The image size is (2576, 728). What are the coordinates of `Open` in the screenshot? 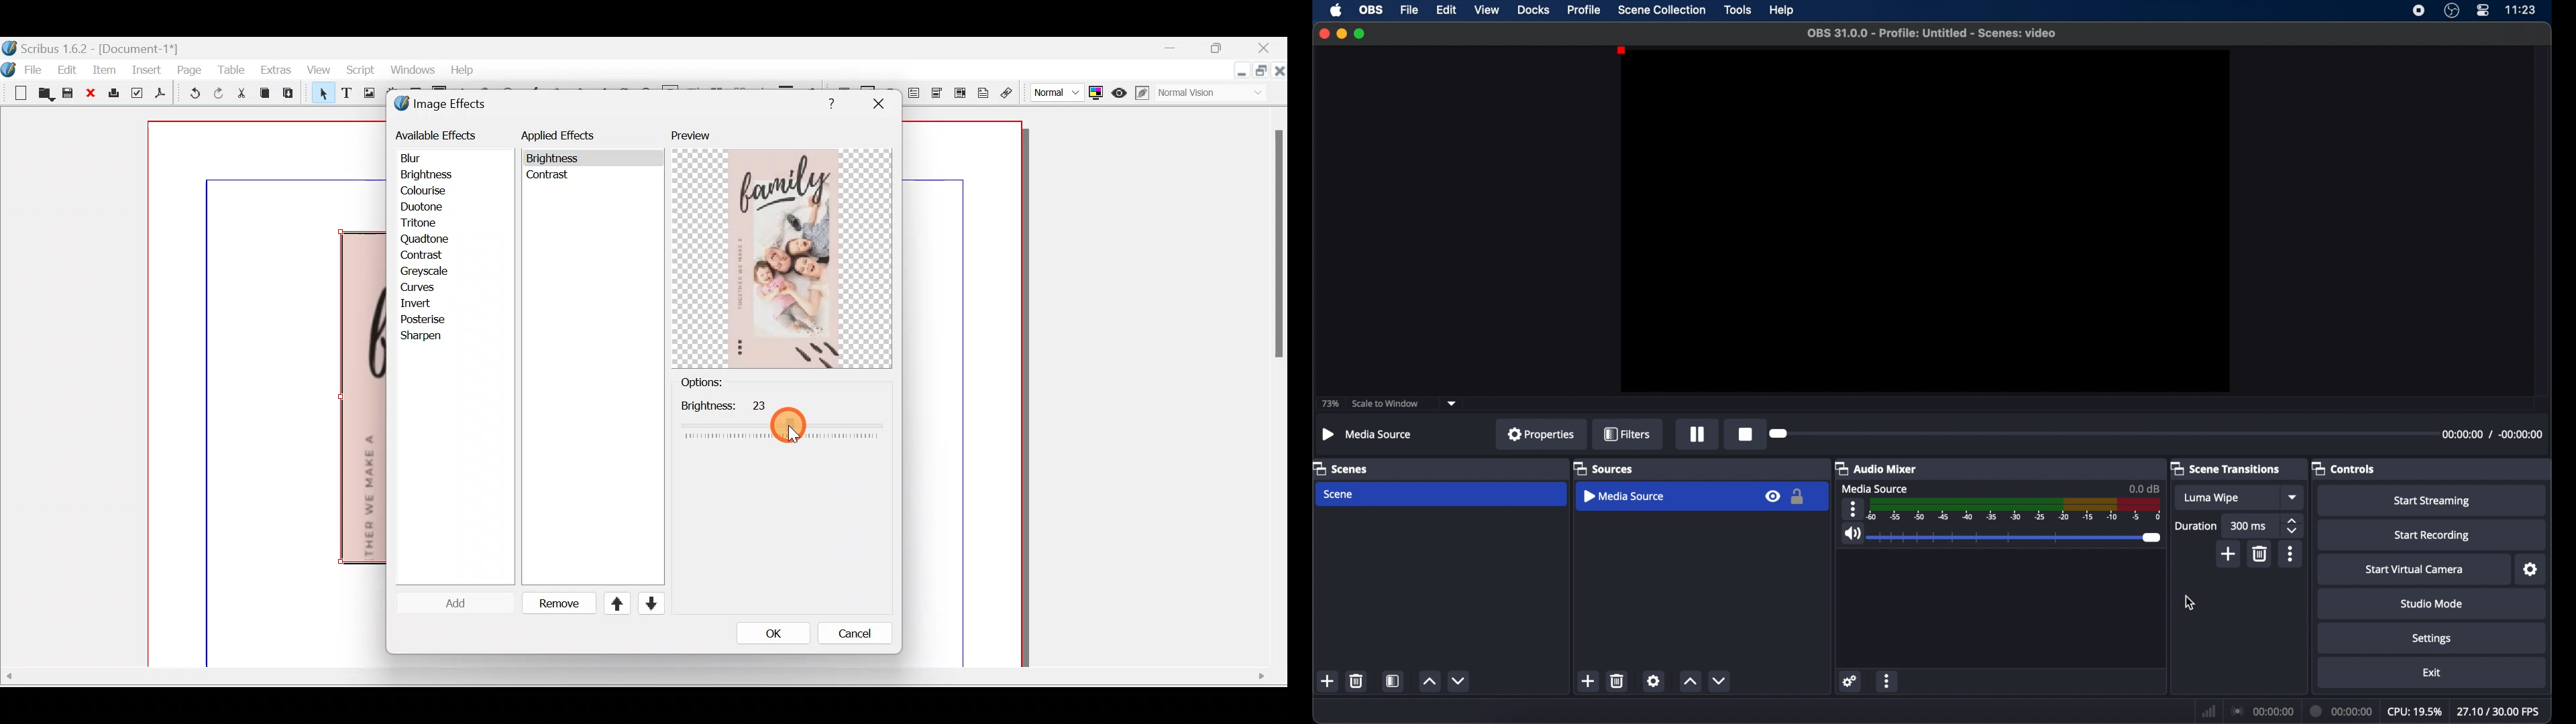 It's located at (46, 95).